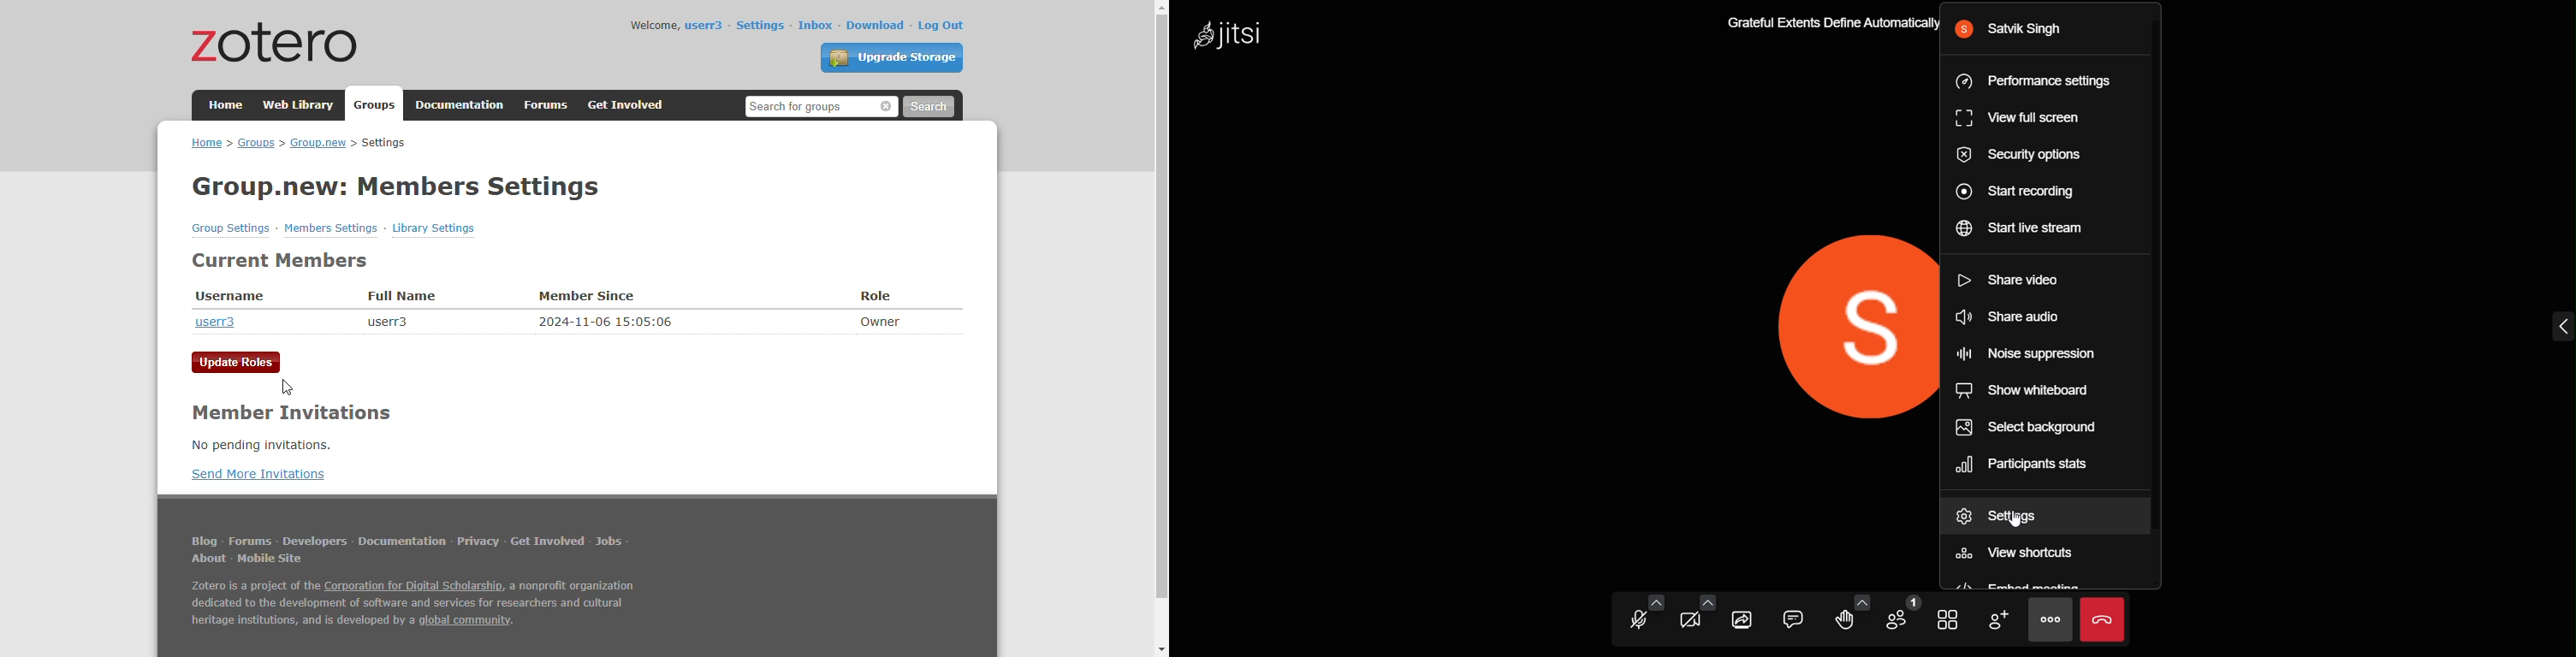 The image size is (2576, 672). I want to click on user name, so click(2028, 32).